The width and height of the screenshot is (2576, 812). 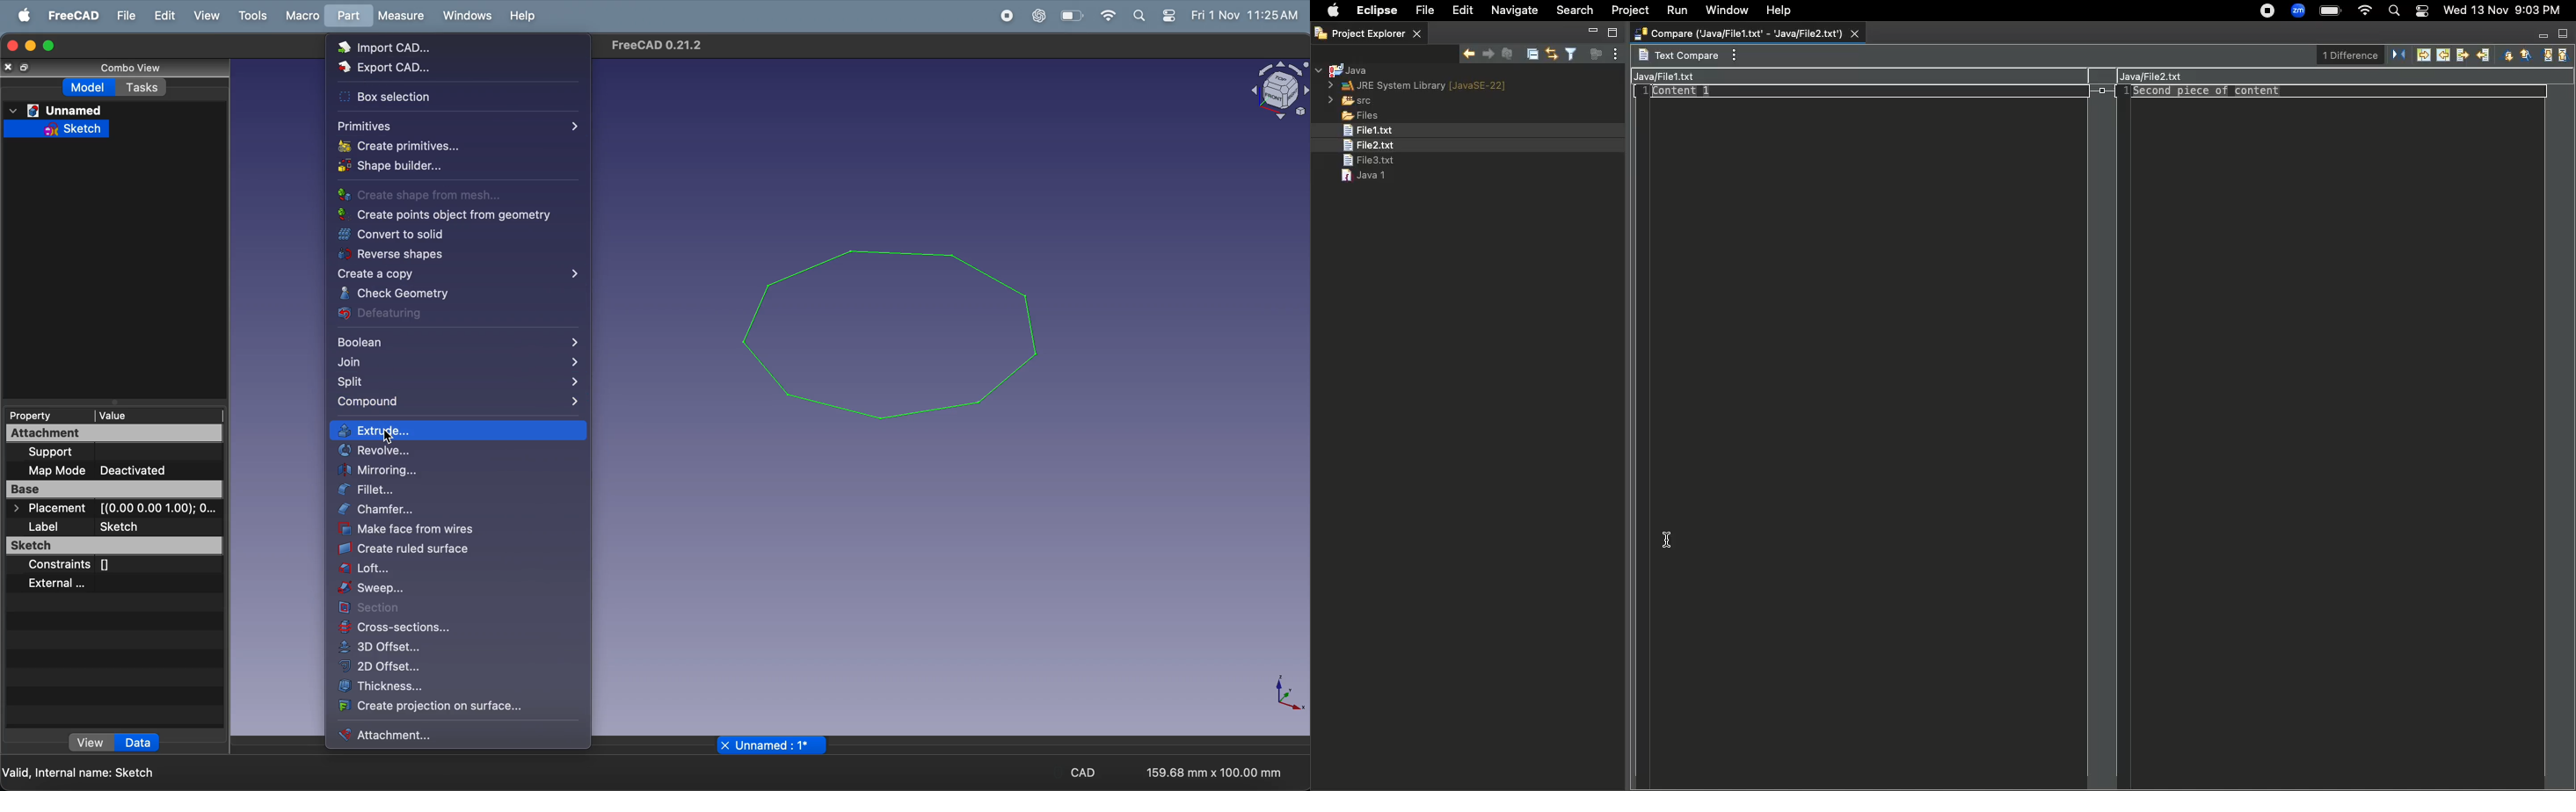 I want to click on JavaFile2.txt, so click(x=2158, y=76).